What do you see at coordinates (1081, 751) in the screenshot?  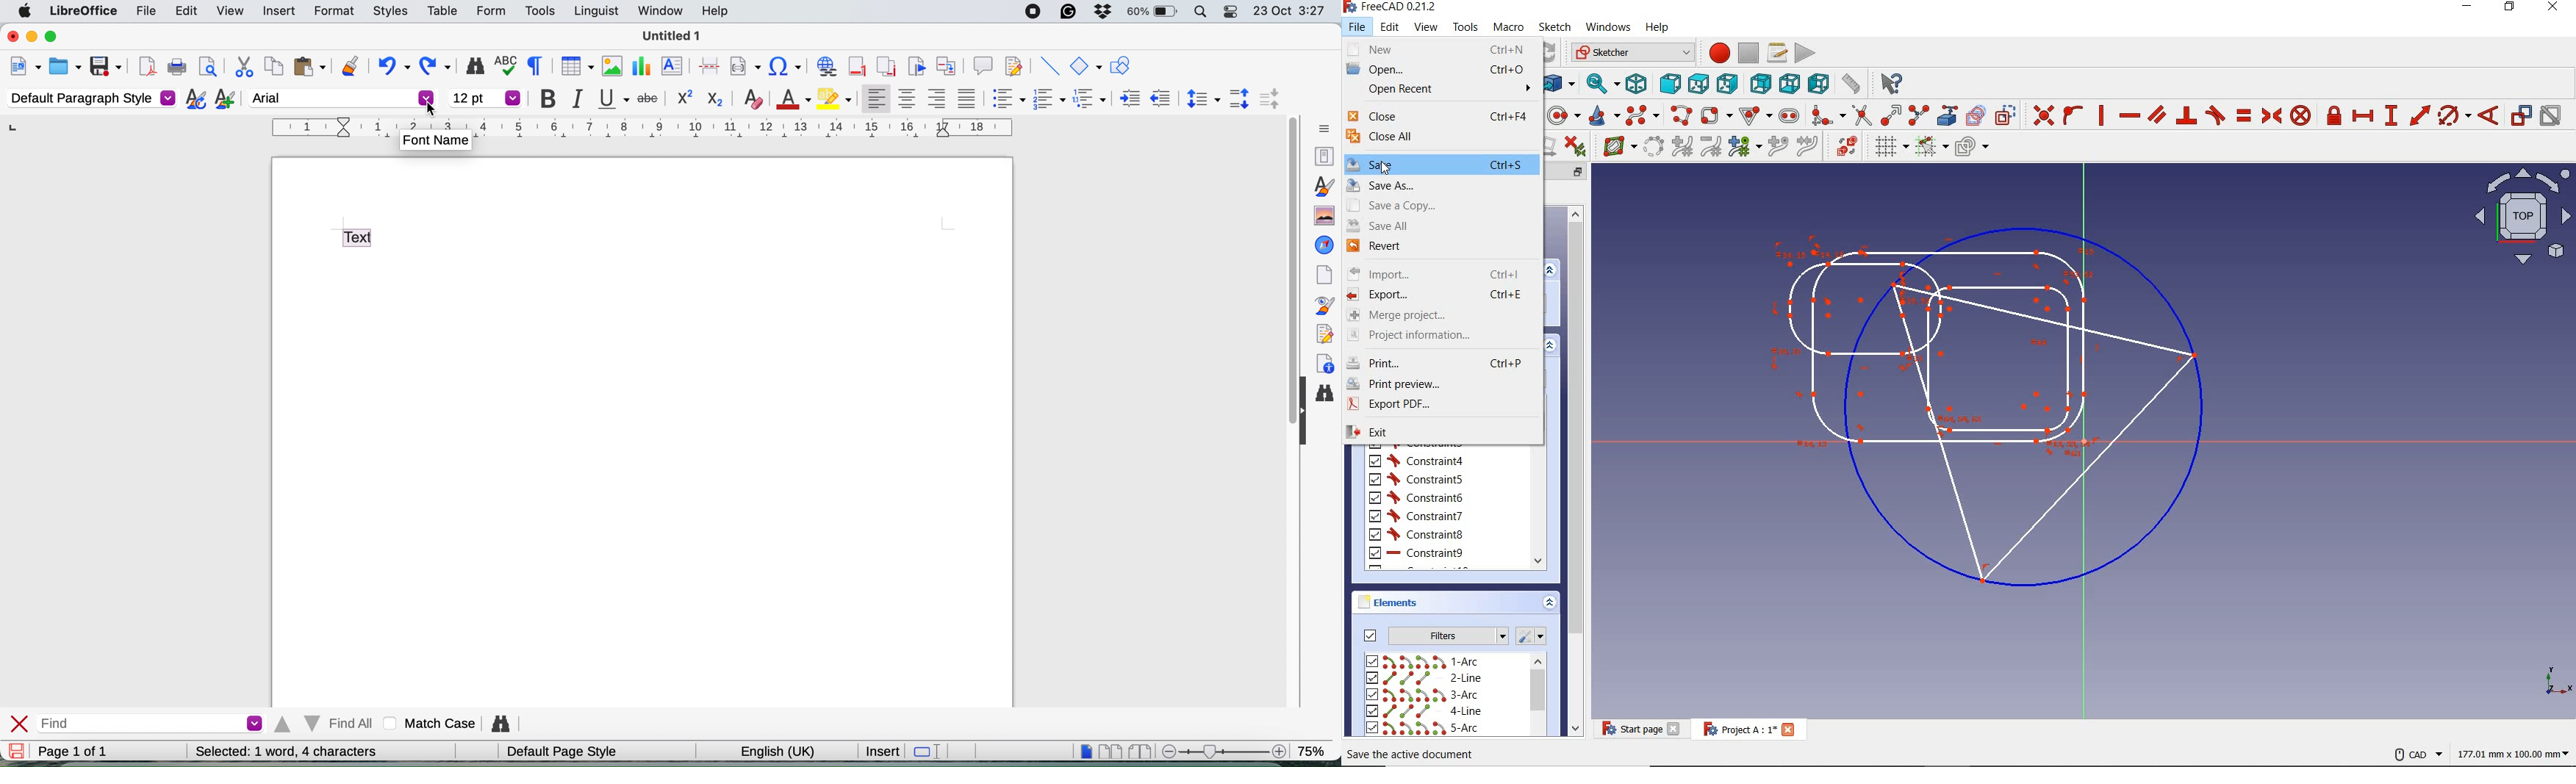 I see `single page view` at bounding box center [1081, 751].